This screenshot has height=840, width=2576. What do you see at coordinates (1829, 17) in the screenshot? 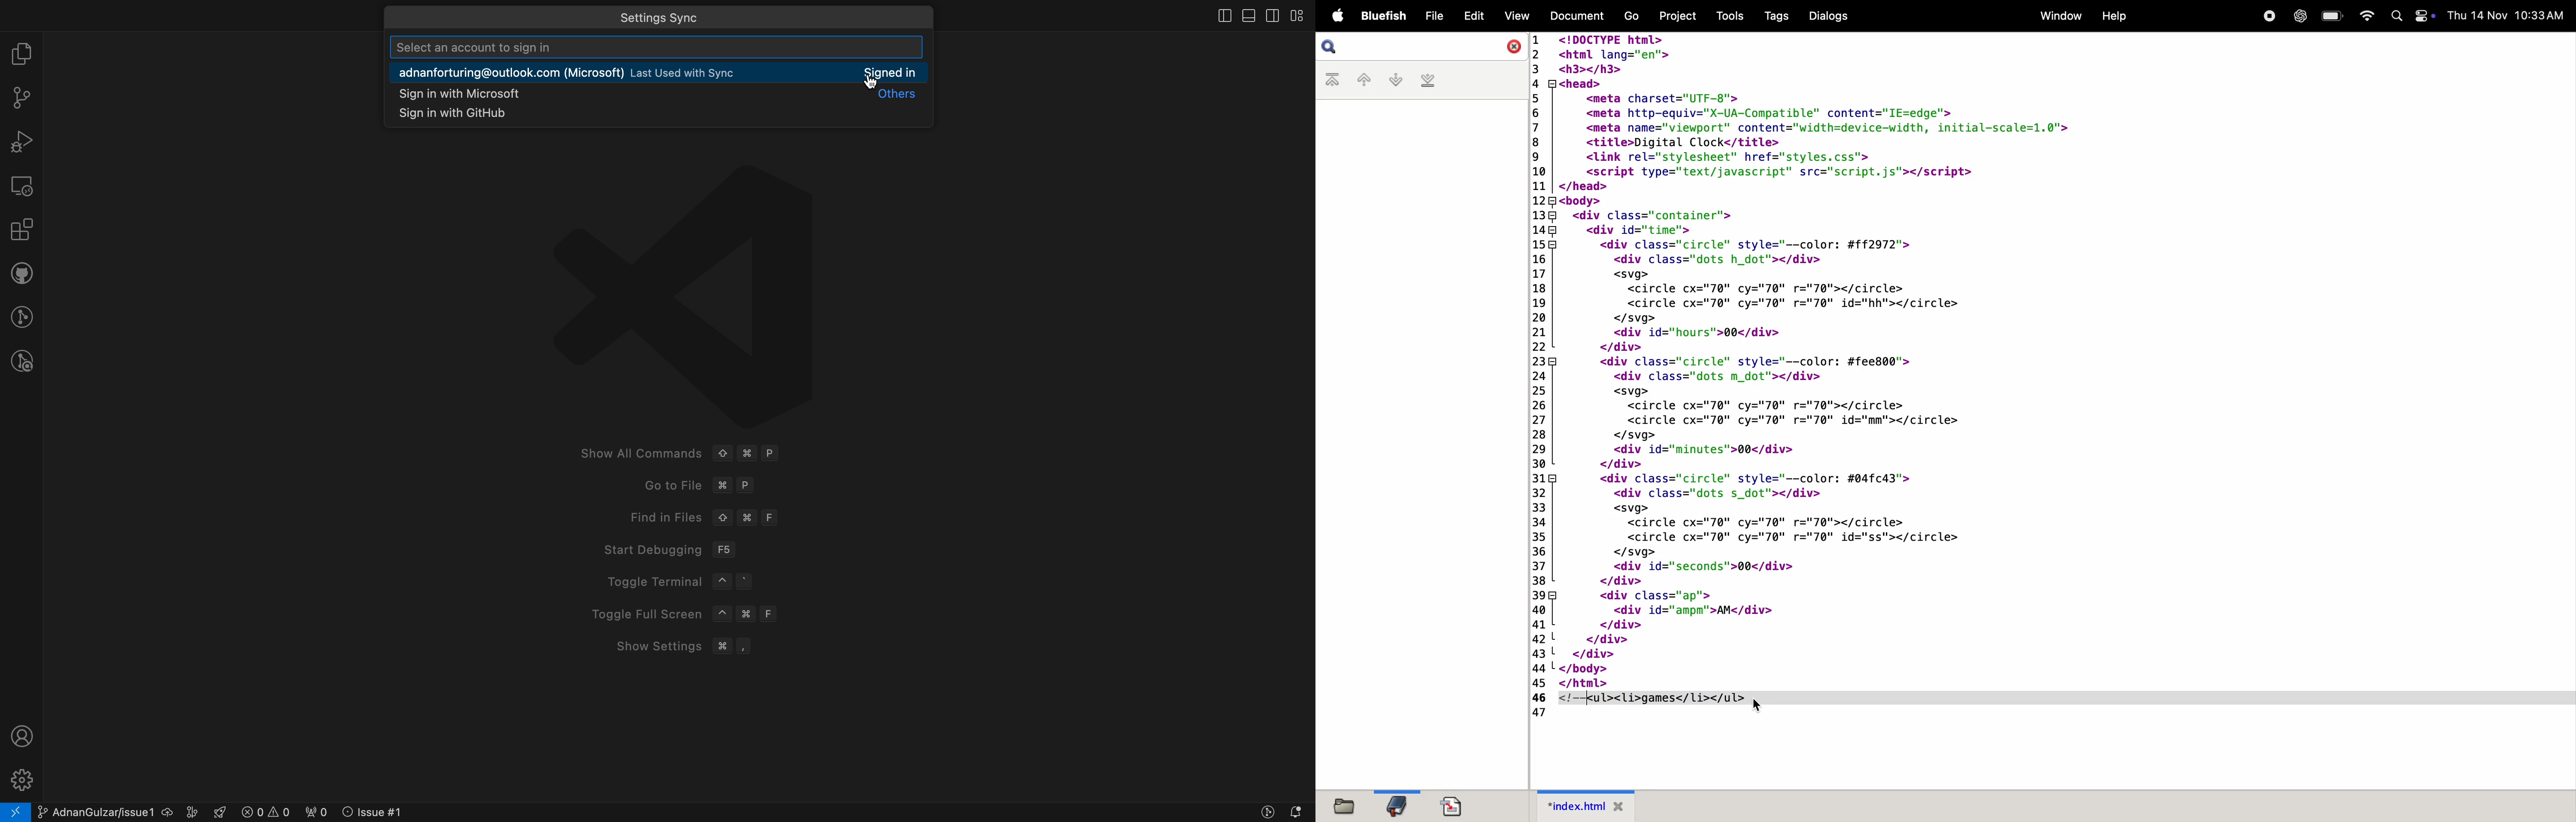
I see `dialogs` at bounding box center [1829, 17].